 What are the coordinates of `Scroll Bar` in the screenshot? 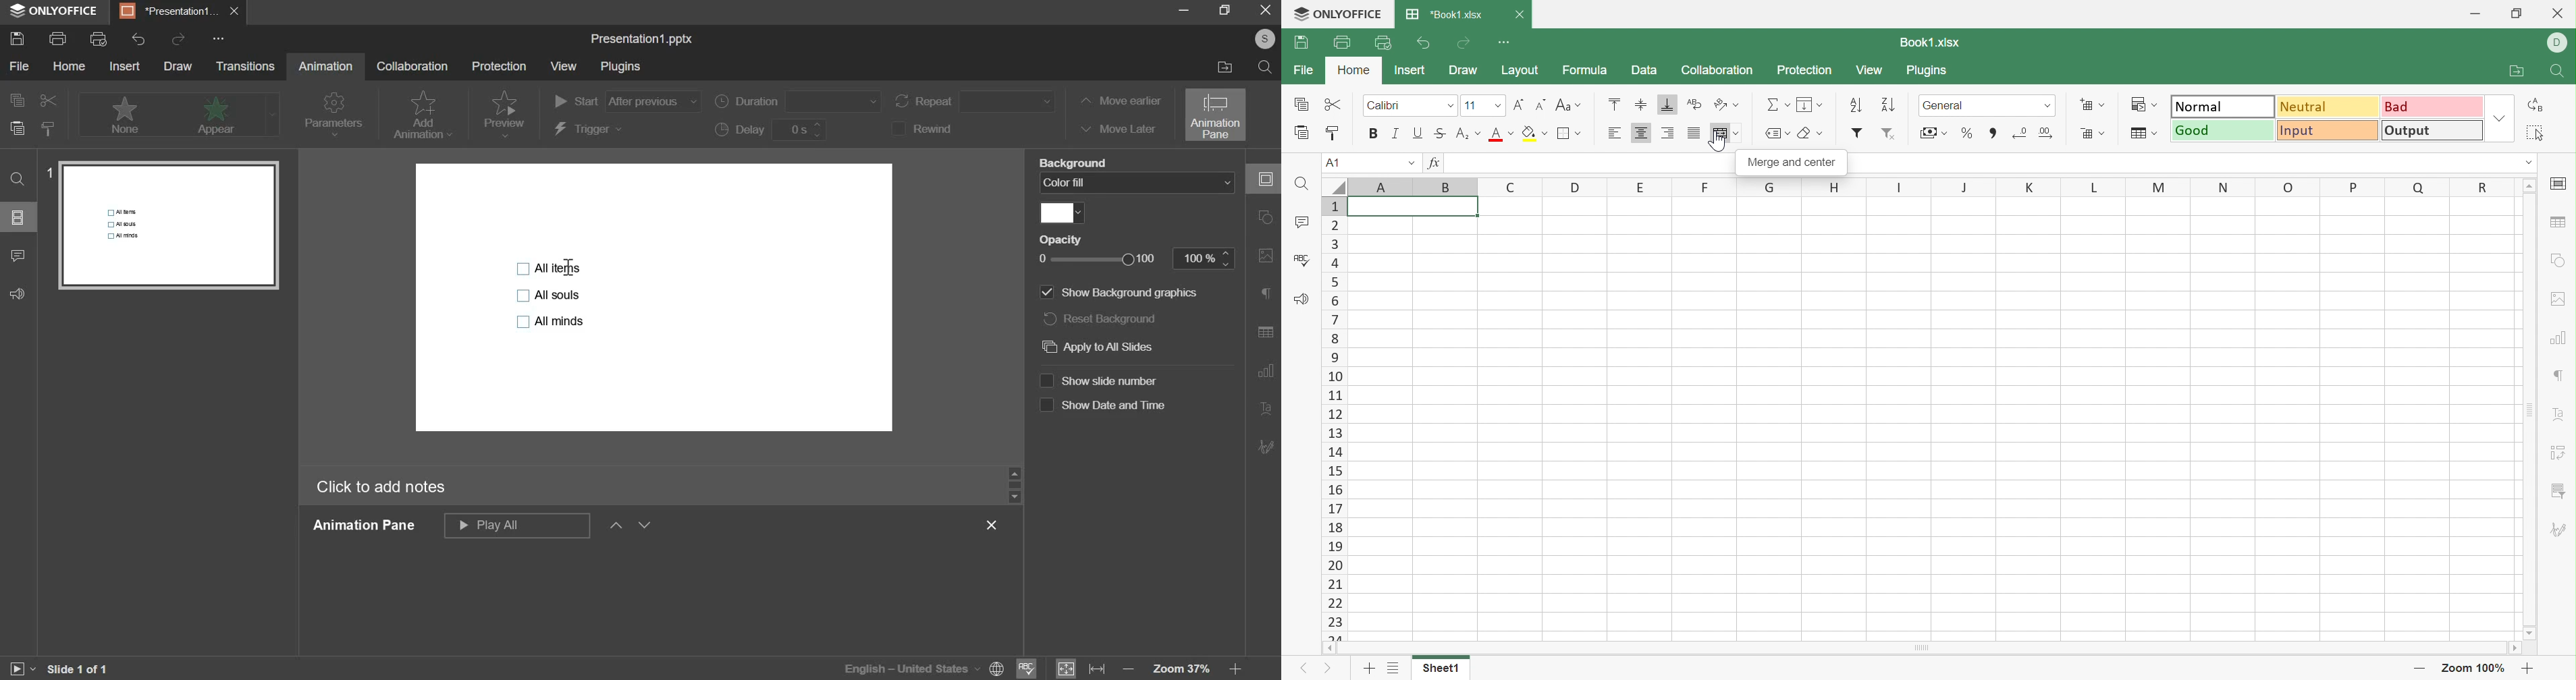 It's located at (2529, 409).